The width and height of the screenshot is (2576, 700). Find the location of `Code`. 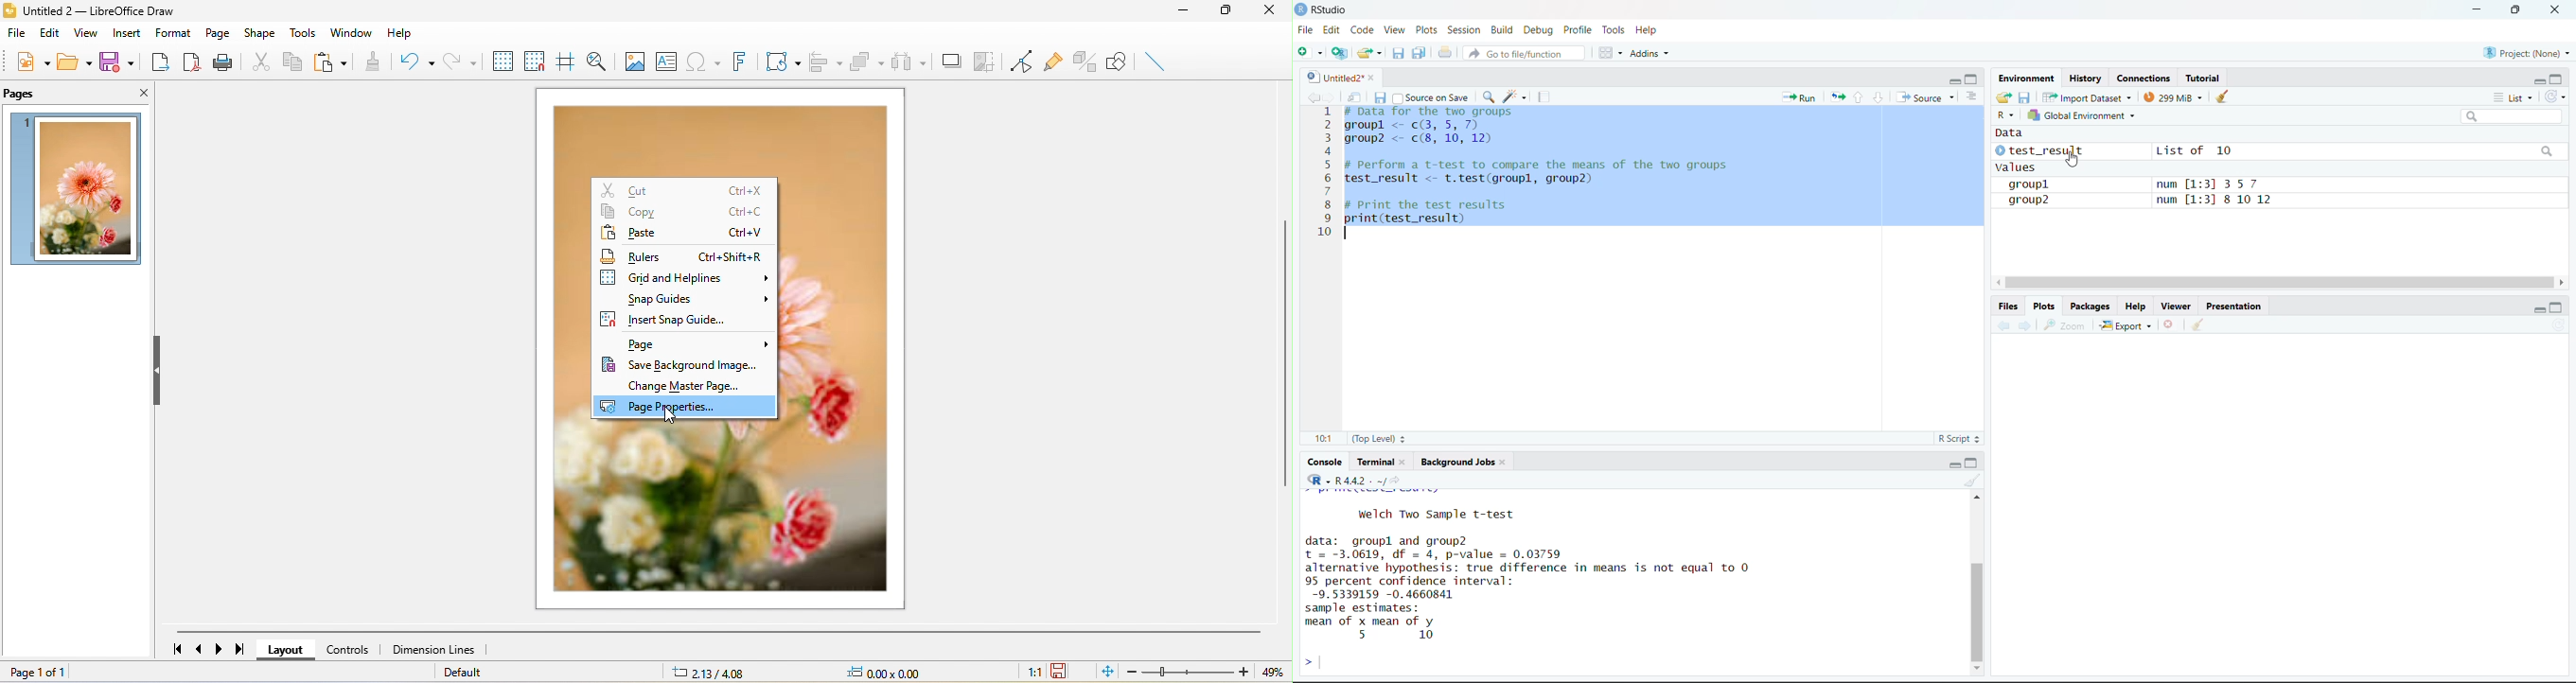

Code is located at coordinates (1362, 31).